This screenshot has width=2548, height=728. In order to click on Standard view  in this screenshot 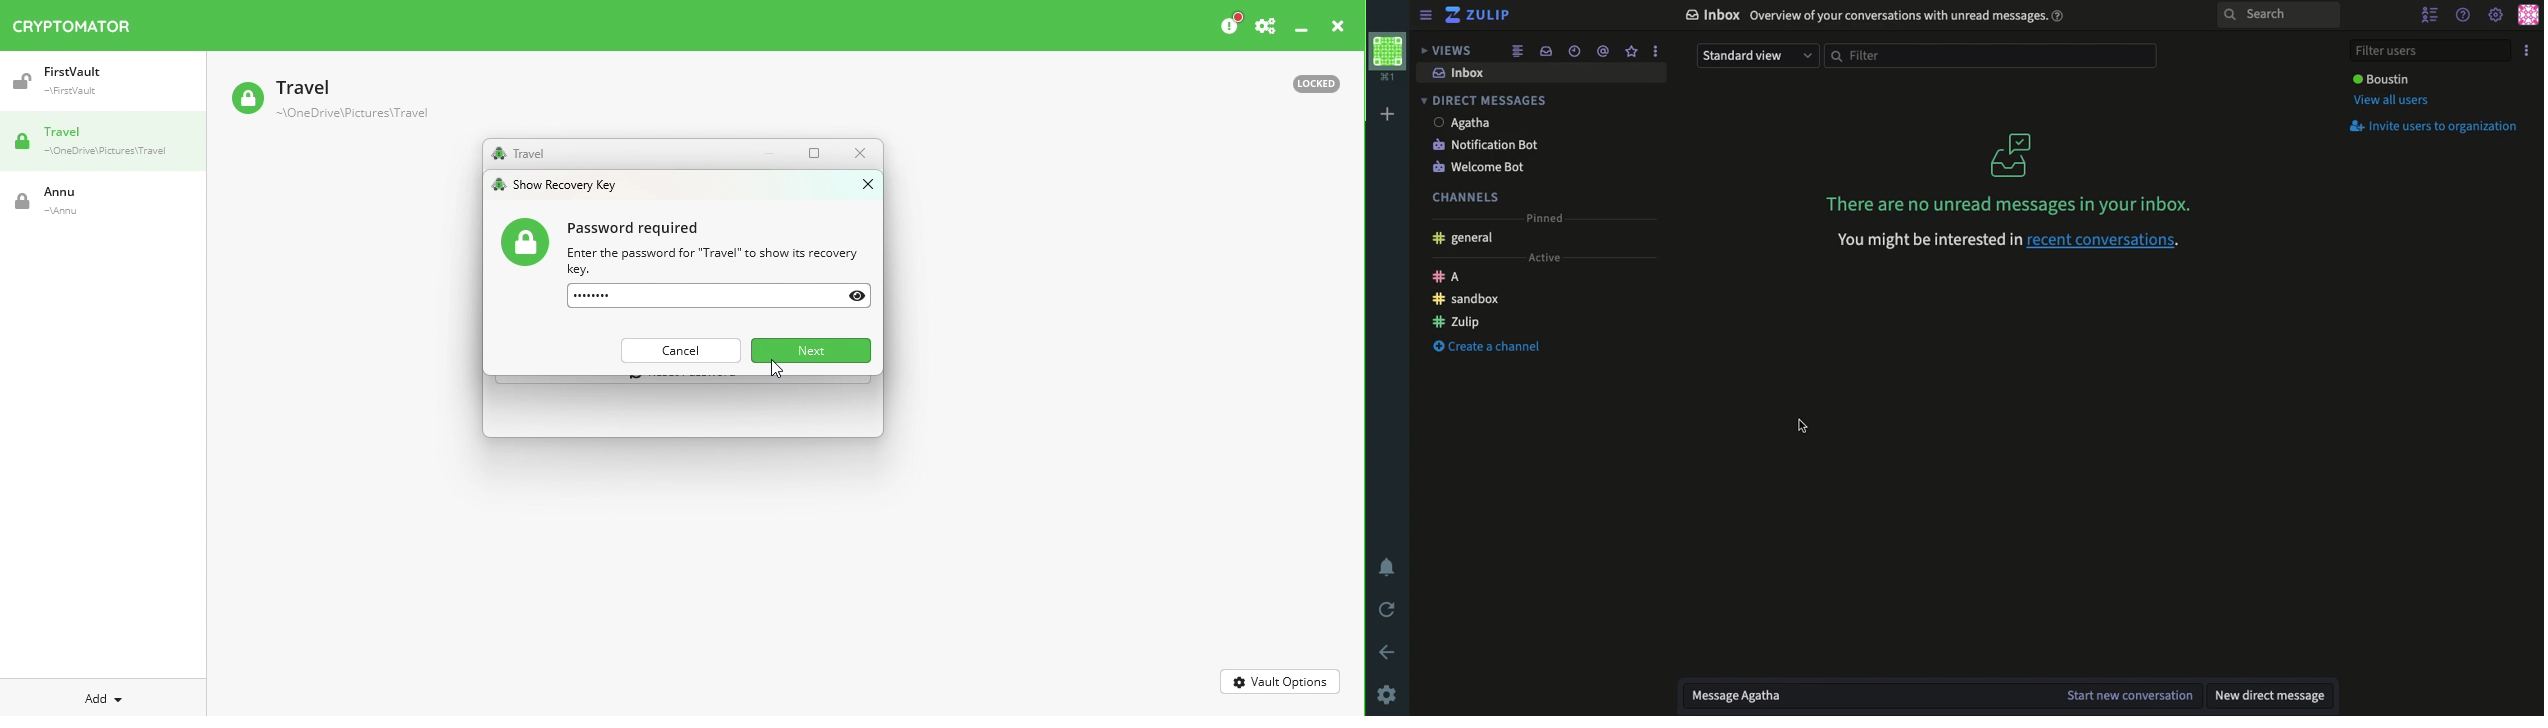, I will do `click(1757, 56)`.